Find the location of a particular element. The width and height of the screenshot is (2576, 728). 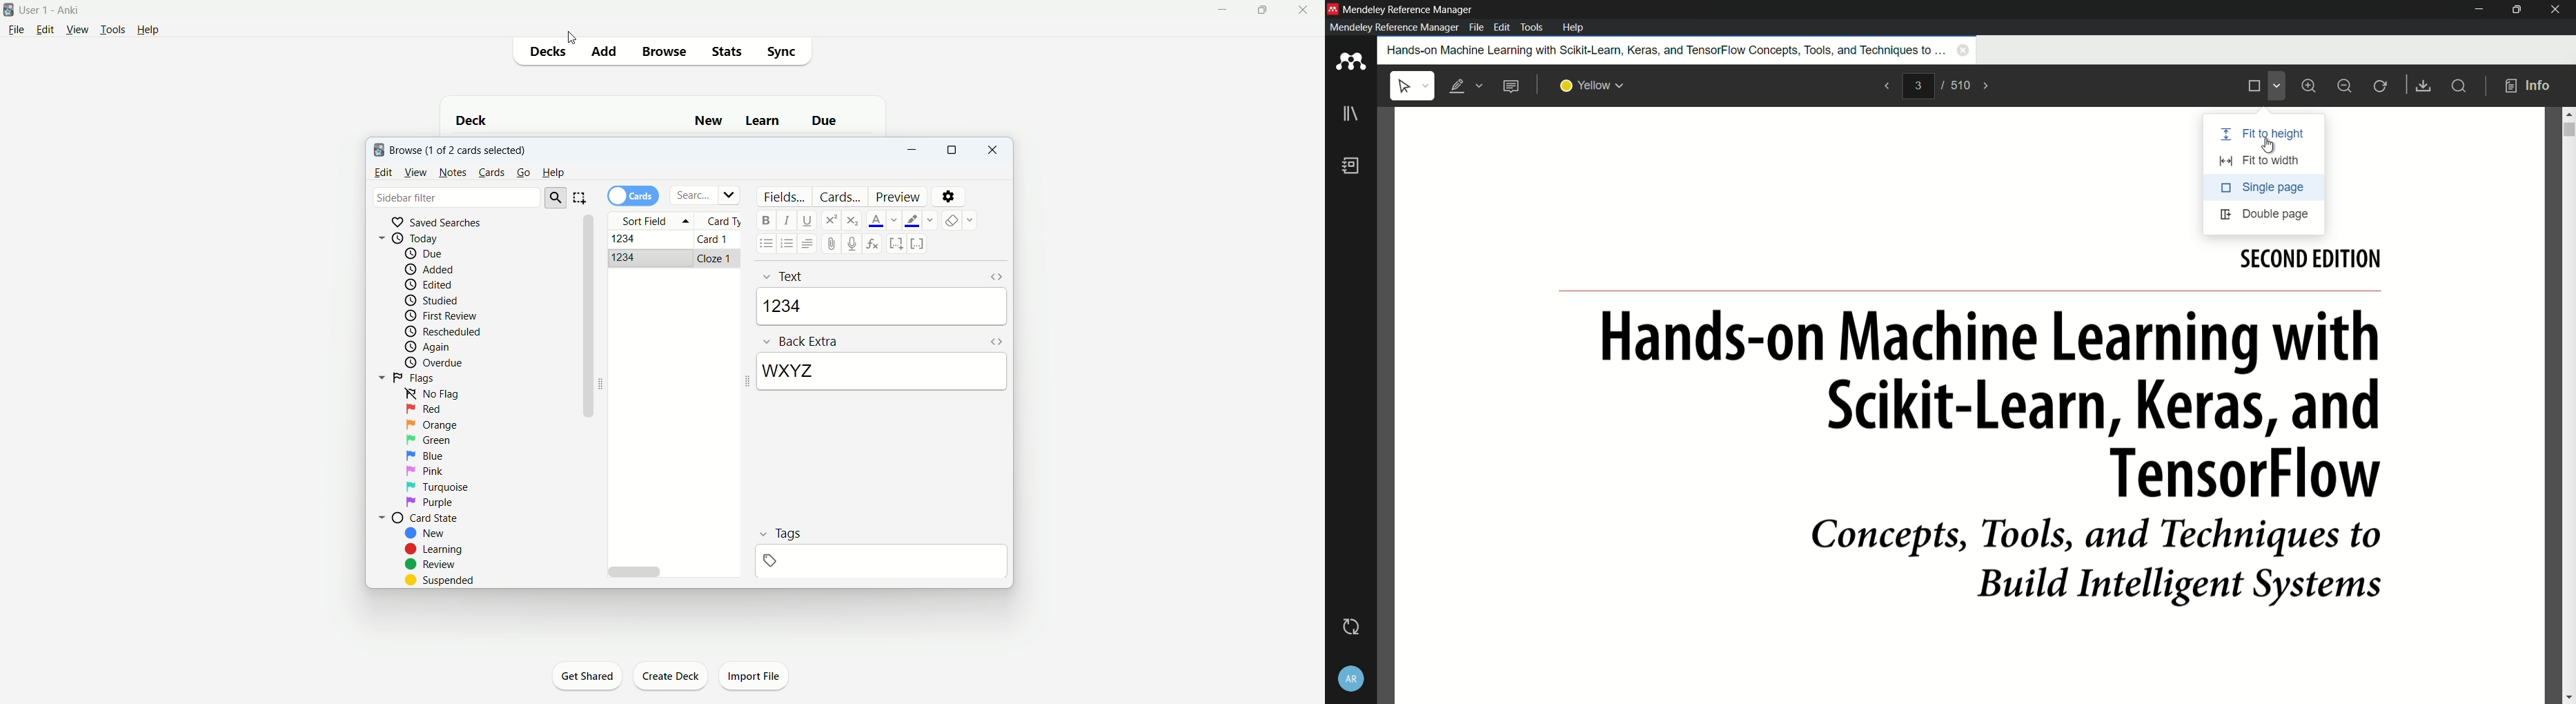

tags is located at coordinates (777, 533).